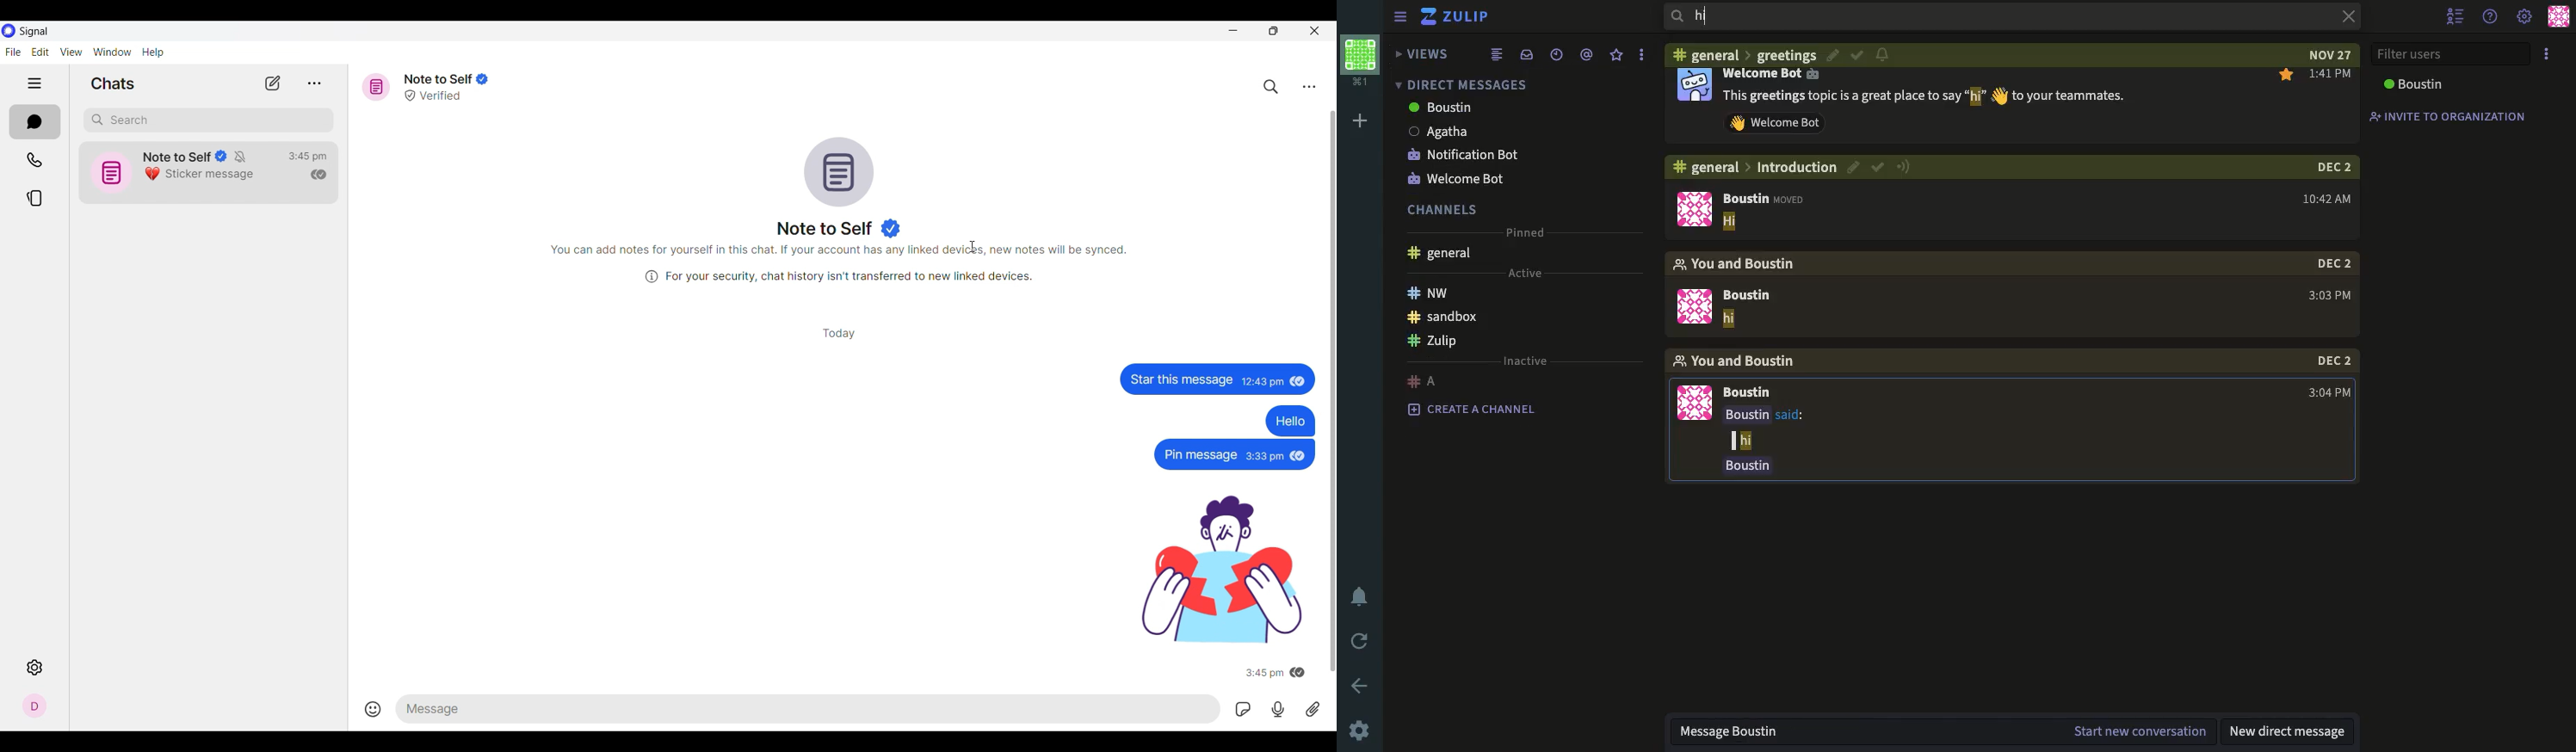 This screenshot has height=756, width=2576. Describe the element at coordinates (2324, 197) in the screenshot. I see `10:42 AM` at that location.